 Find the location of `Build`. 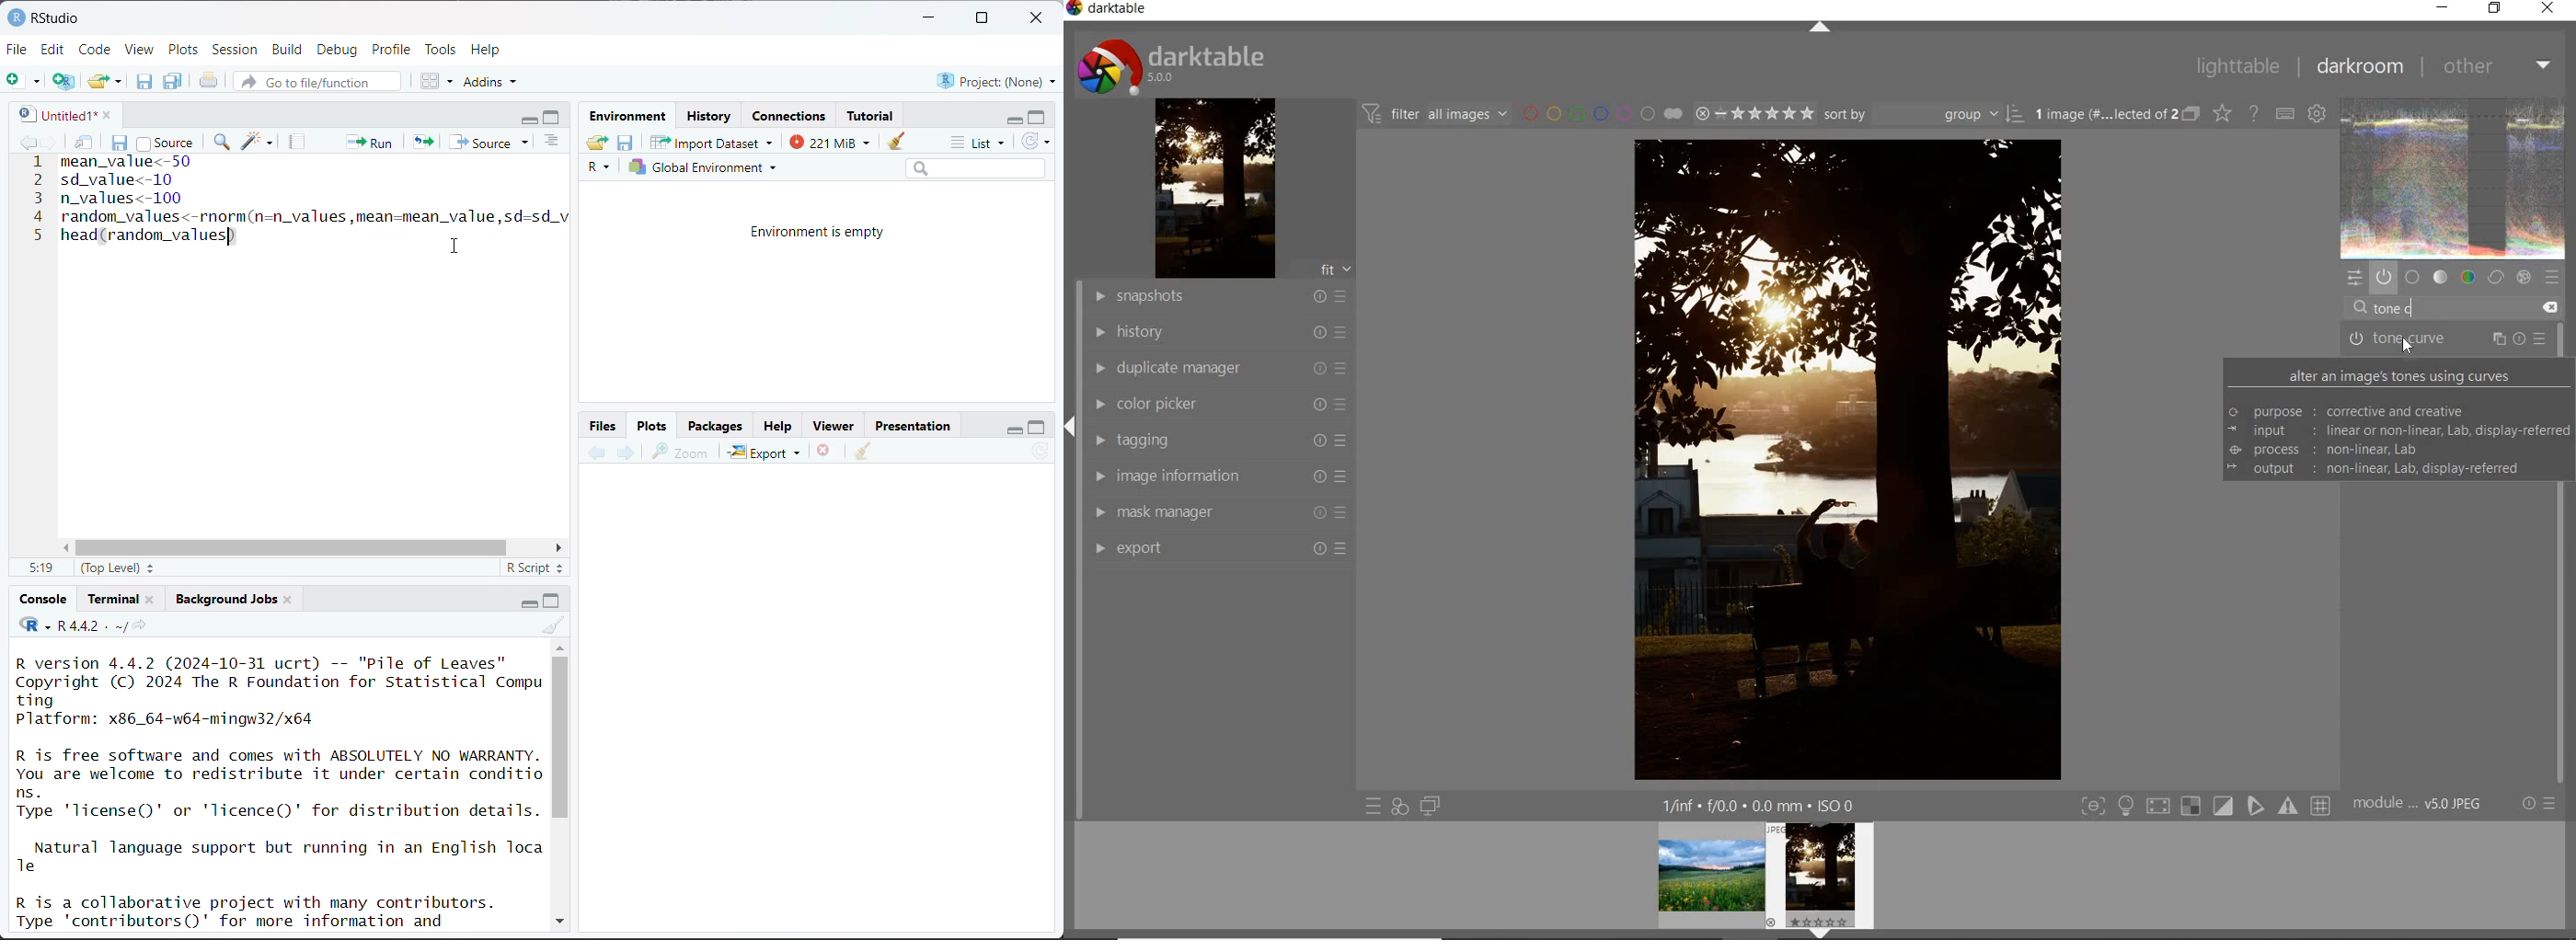

Build is located at coordinates (290, 50).